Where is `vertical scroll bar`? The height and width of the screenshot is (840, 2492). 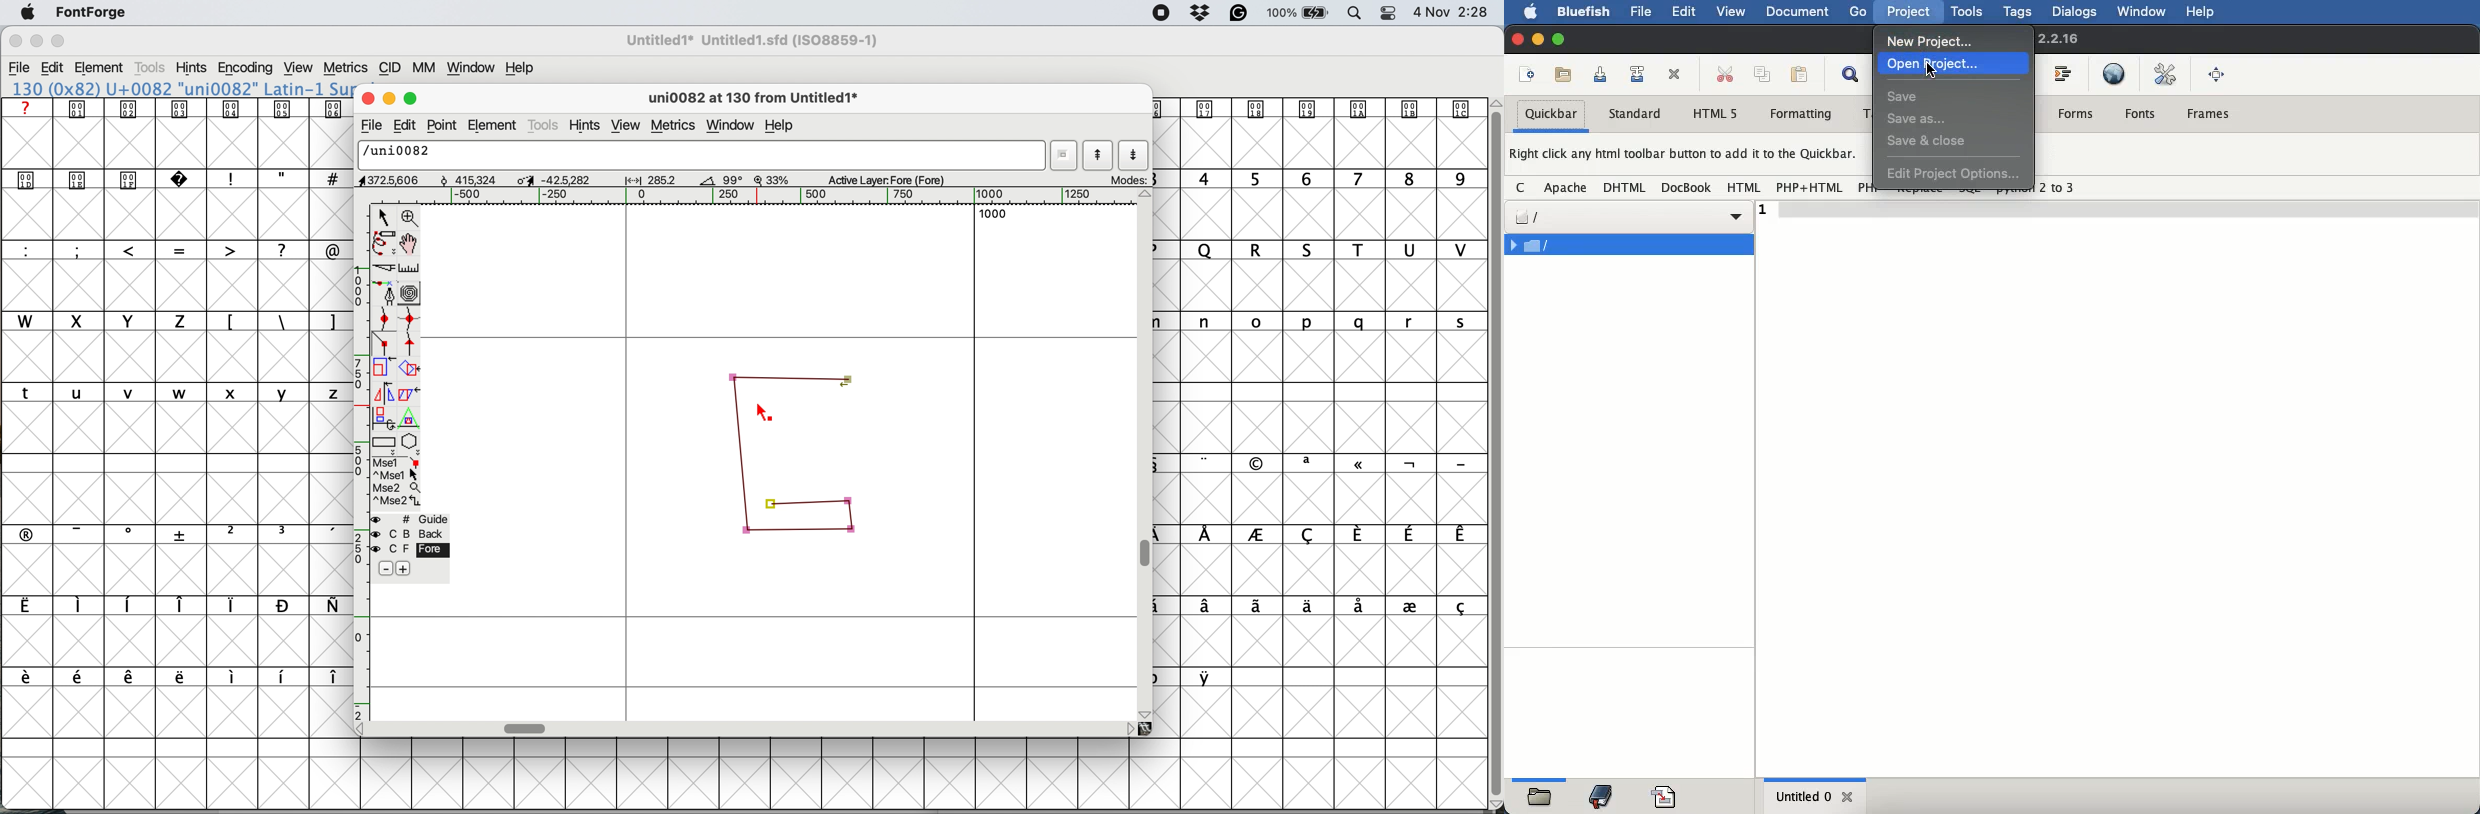 vertical scroll bar is located at coordinates (1494, 449).